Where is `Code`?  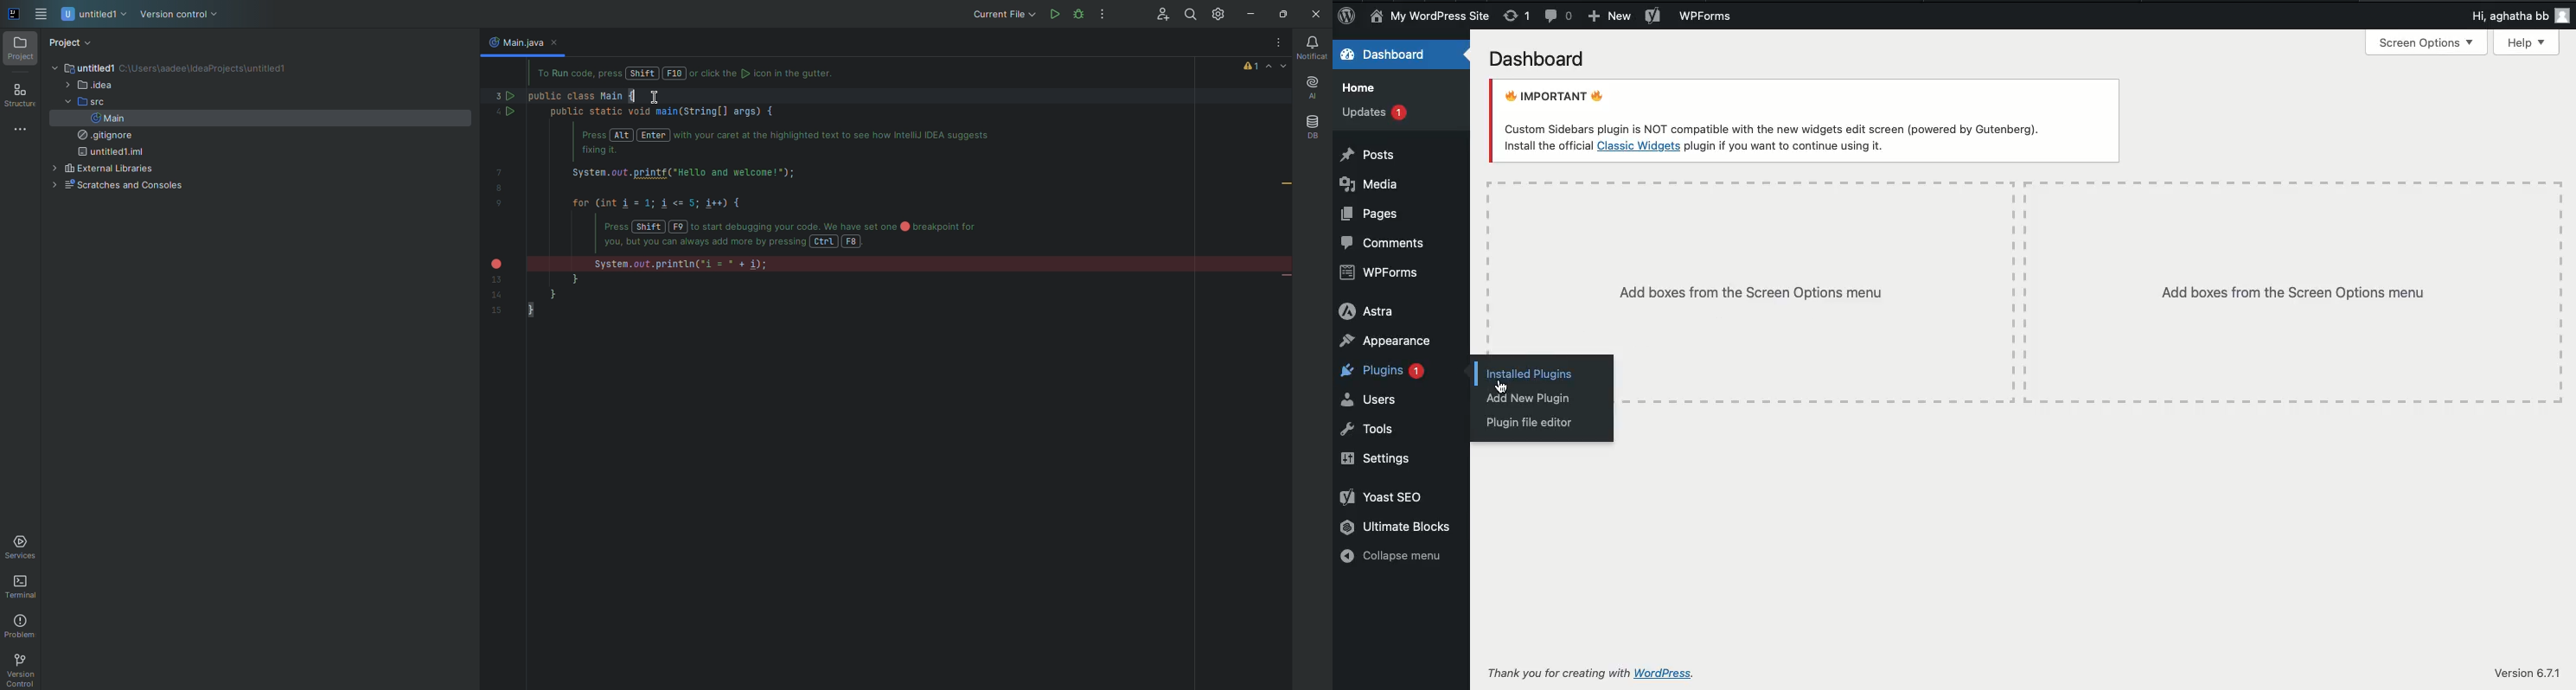 Code is located at coordinates (768, 203).